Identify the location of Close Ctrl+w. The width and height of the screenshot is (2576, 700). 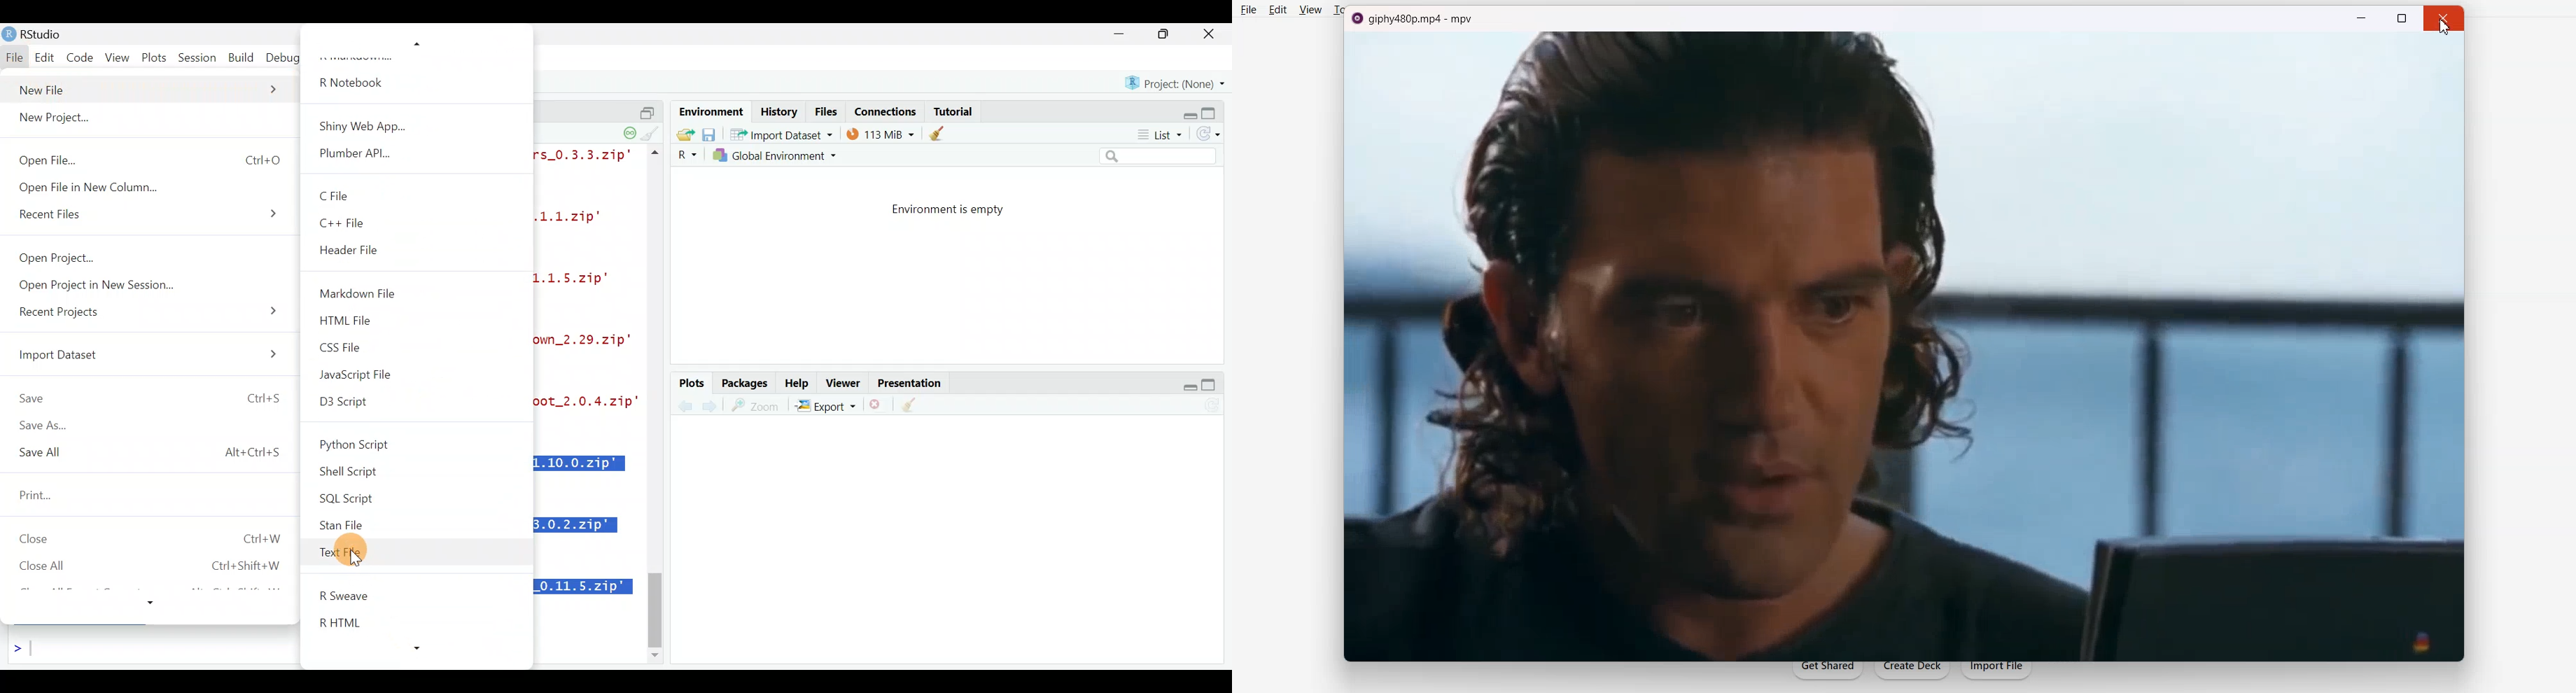
(149, 540).